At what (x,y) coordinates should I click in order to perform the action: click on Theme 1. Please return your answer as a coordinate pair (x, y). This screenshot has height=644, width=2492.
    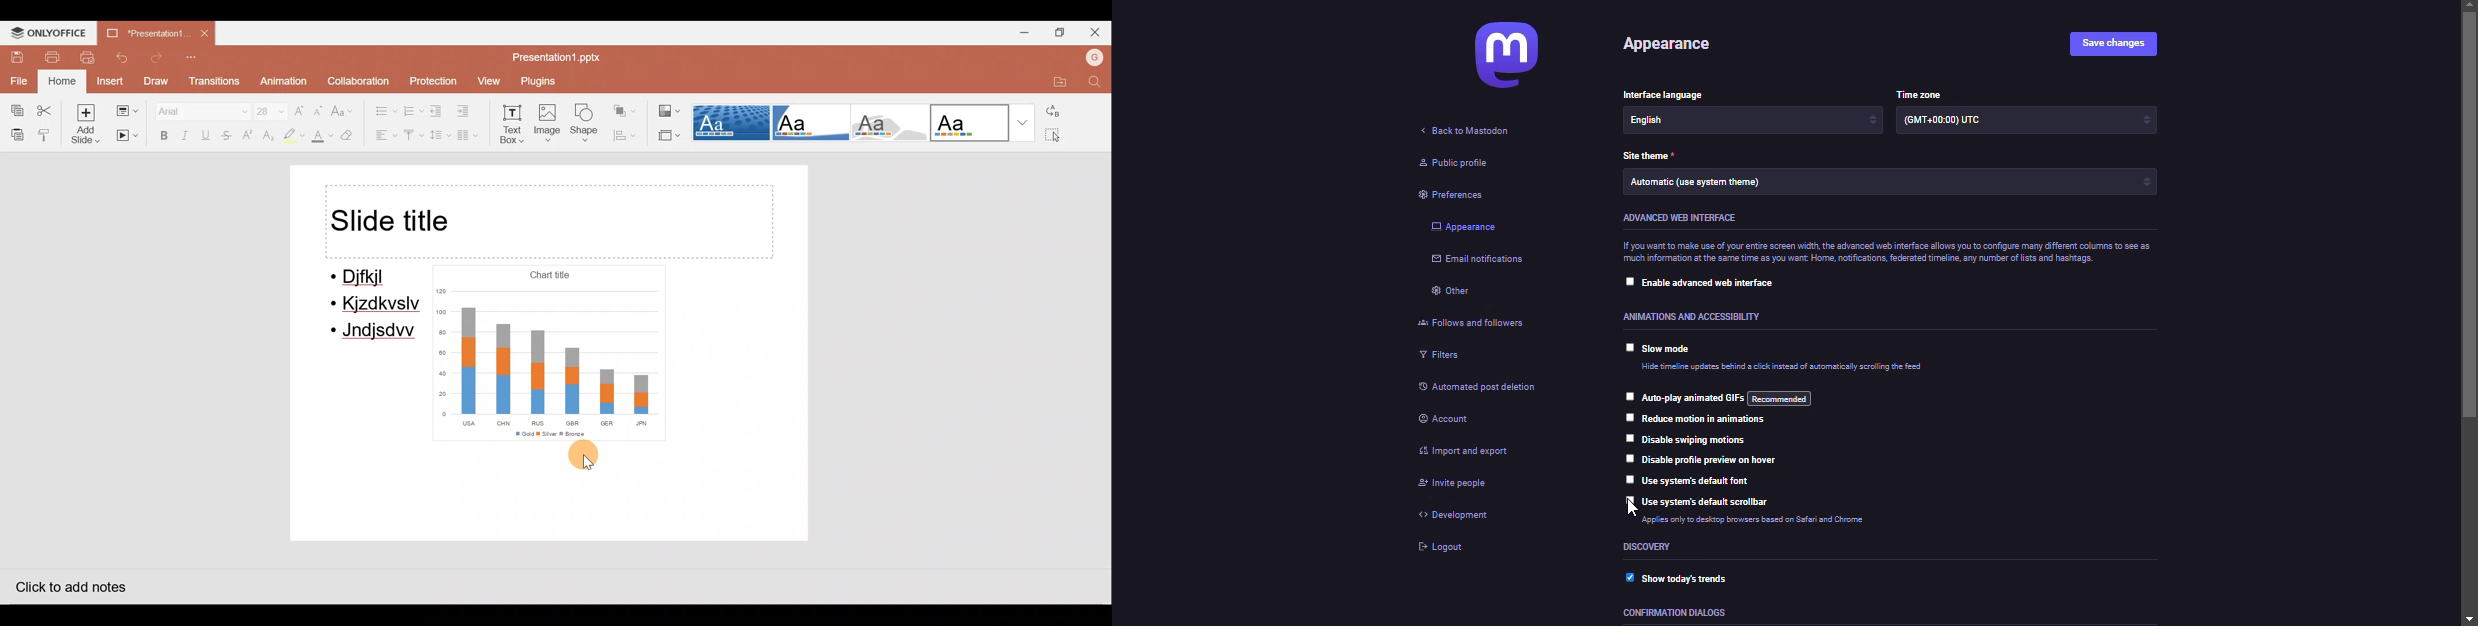
    Looking at the image, I should click on (733, 124).